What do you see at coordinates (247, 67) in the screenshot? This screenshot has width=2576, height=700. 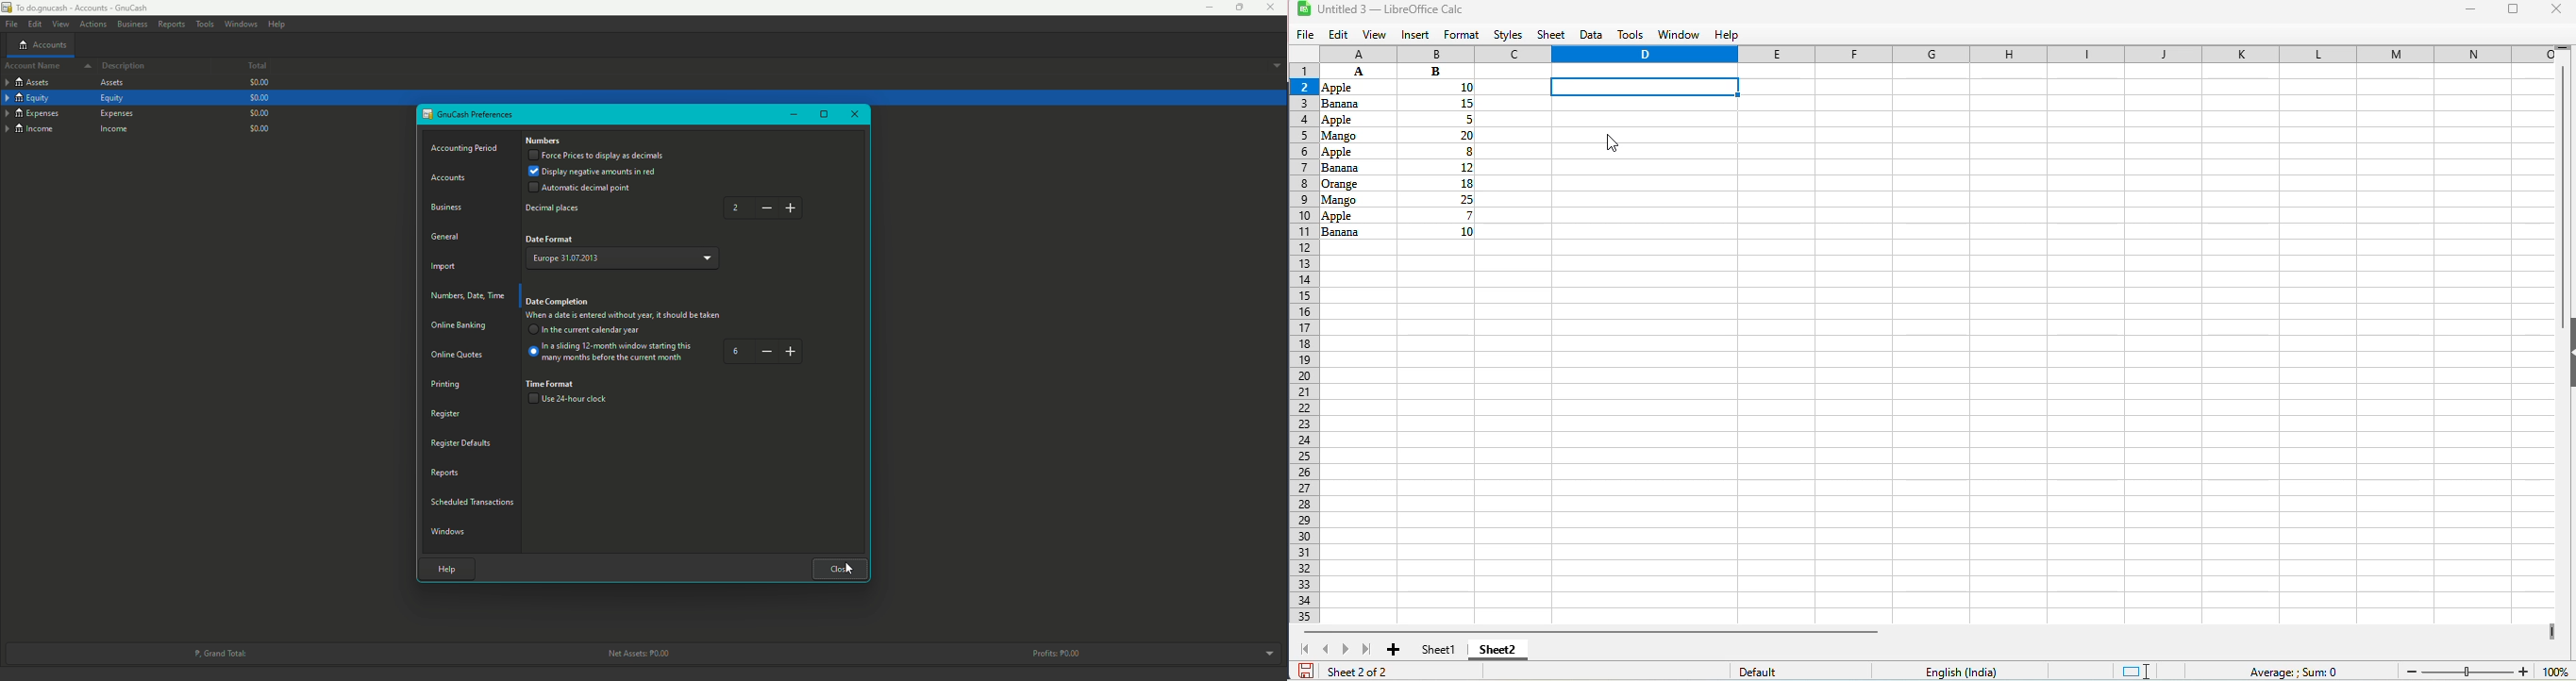 I see `Total` at bounding box center [247, 67].